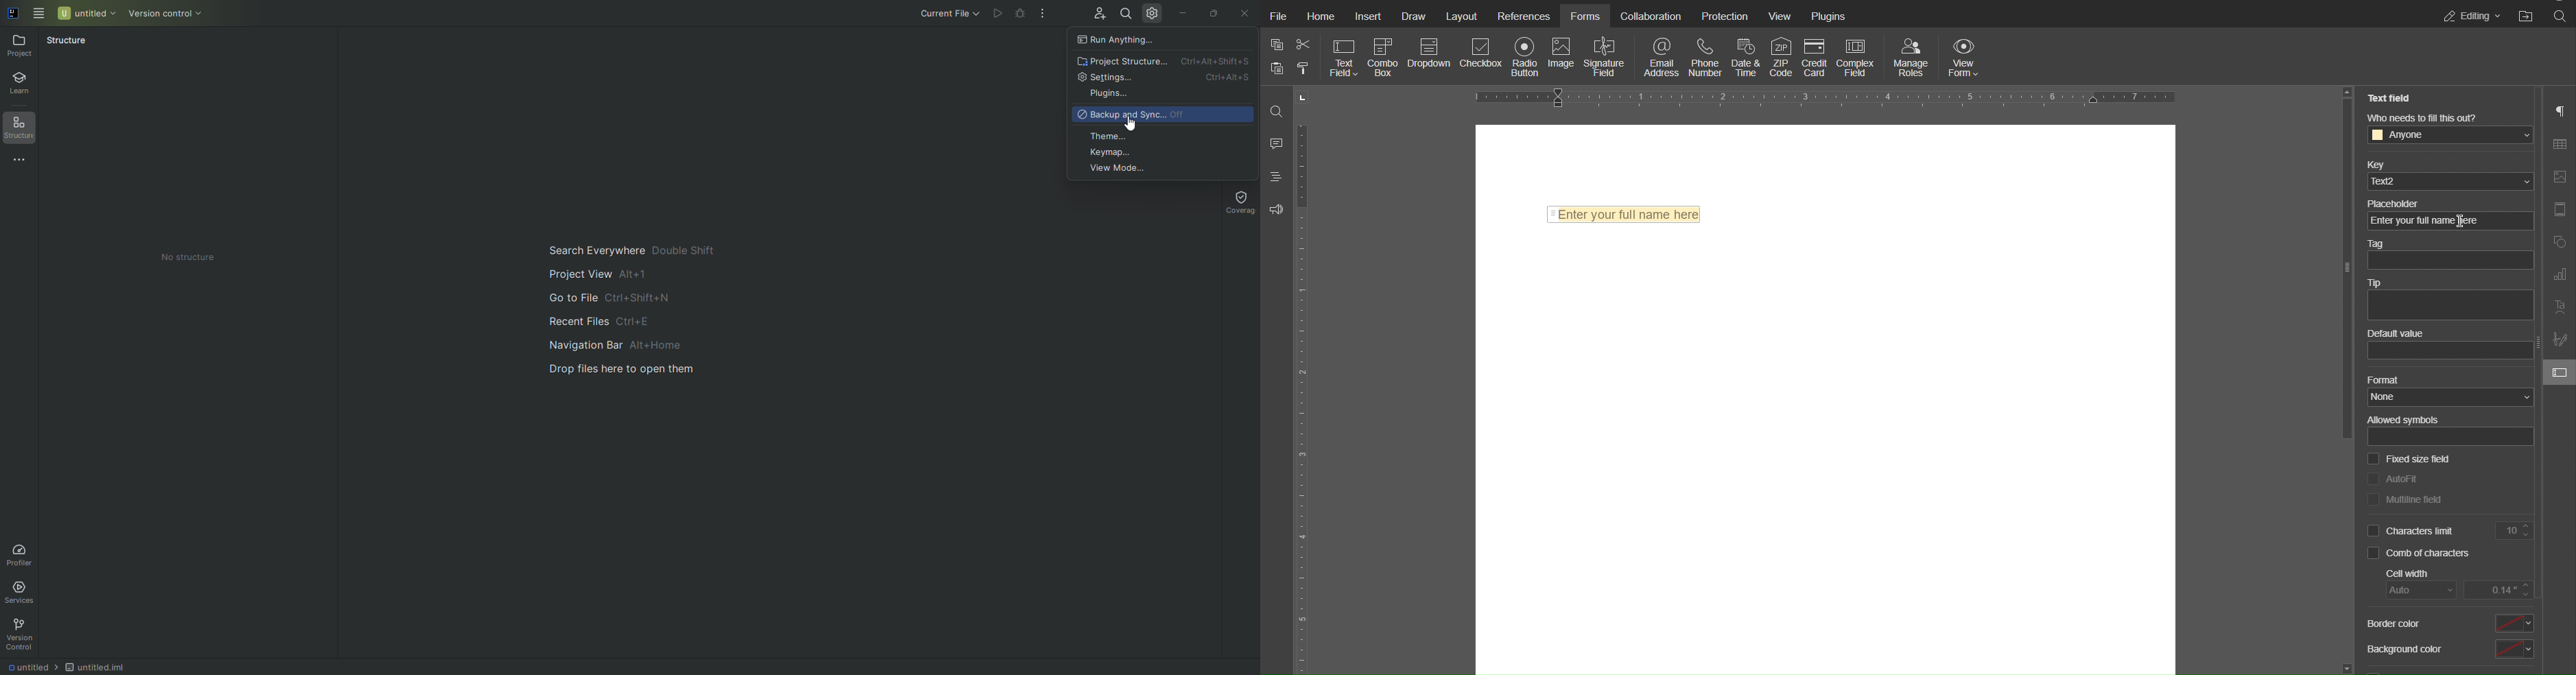 Image resolution: width=2576 pixels, height=700 pixels. Describe the element at coordinates (1368, 17) in the screenshot. I see `Insert ` at that location.